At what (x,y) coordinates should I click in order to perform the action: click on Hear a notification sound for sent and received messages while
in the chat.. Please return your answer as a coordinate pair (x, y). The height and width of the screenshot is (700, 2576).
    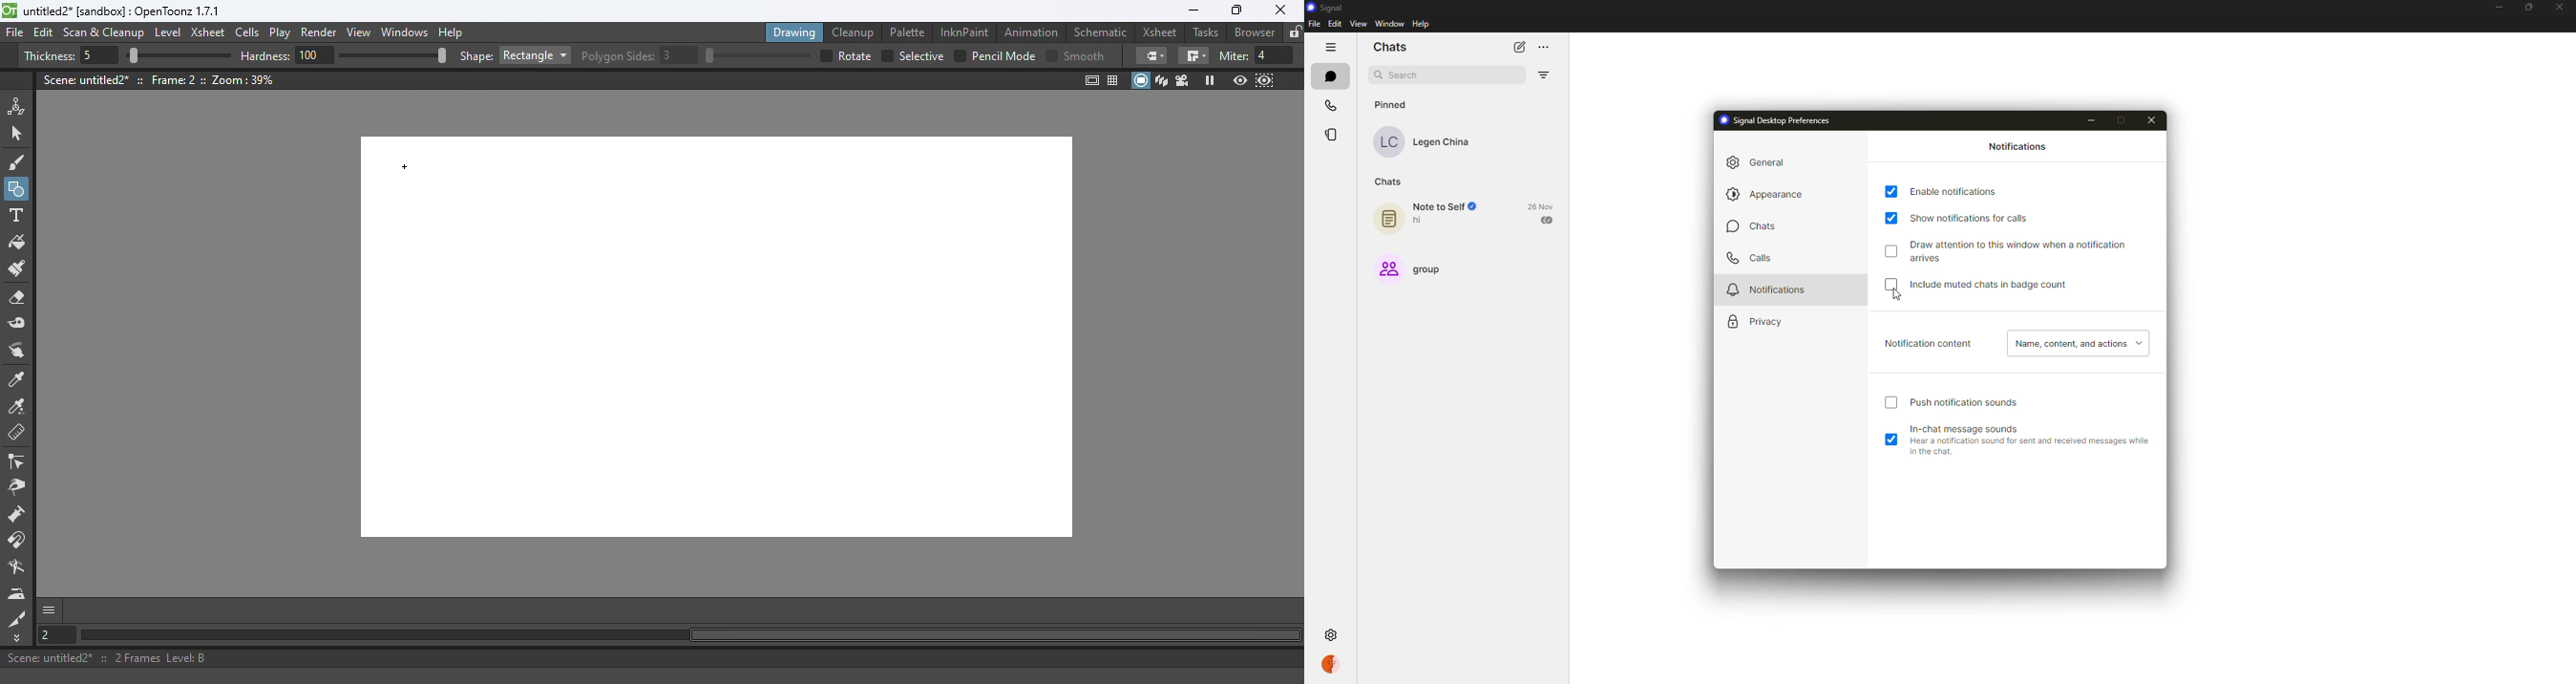
    Looking at the image, I should click on (2033, 447).